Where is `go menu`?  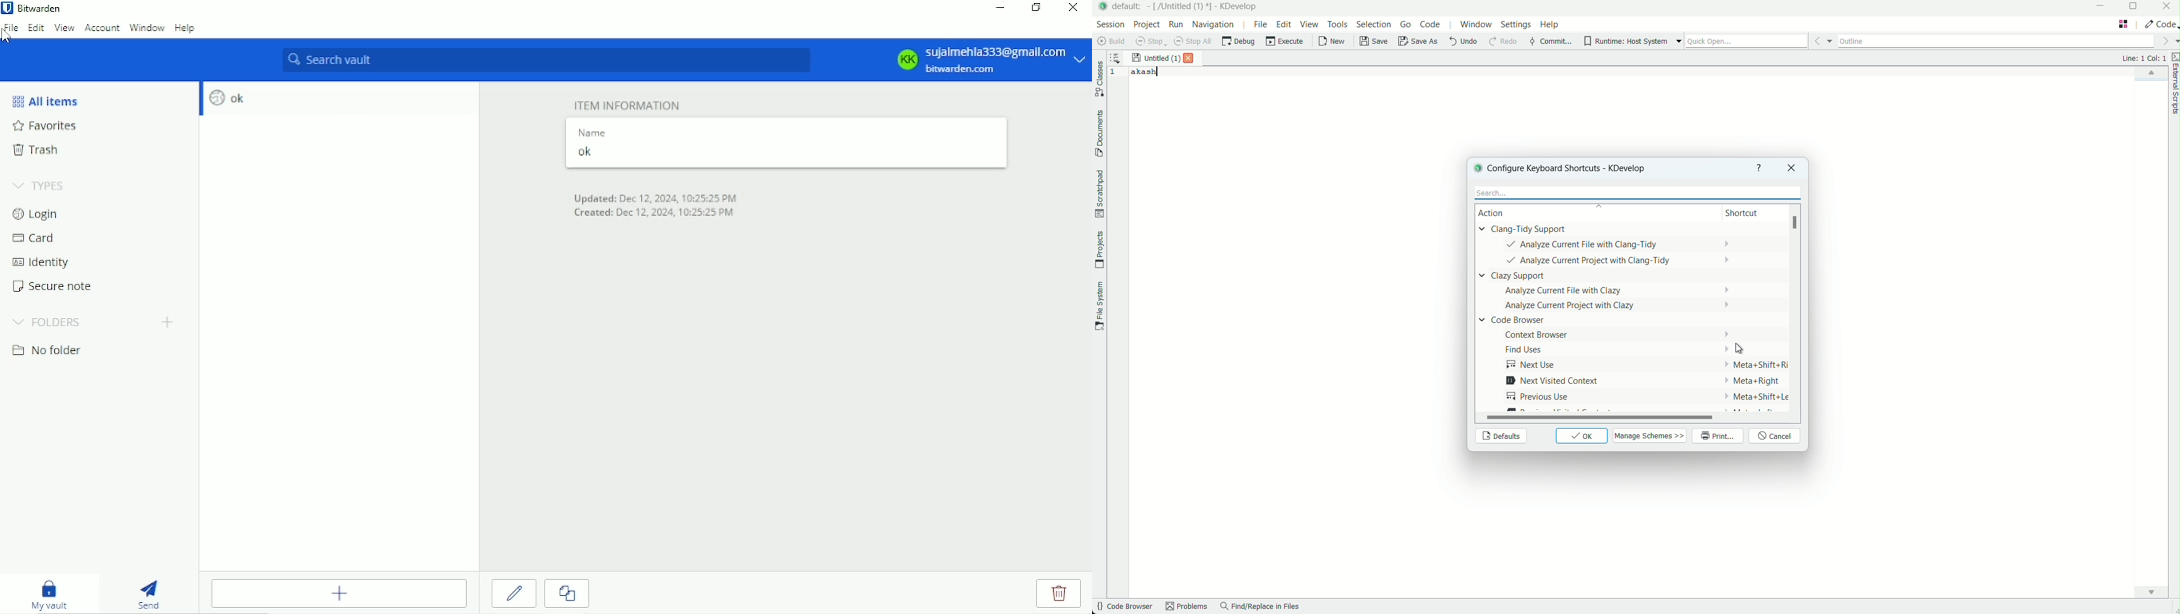
go menu is located at coordinates (1406, 24).